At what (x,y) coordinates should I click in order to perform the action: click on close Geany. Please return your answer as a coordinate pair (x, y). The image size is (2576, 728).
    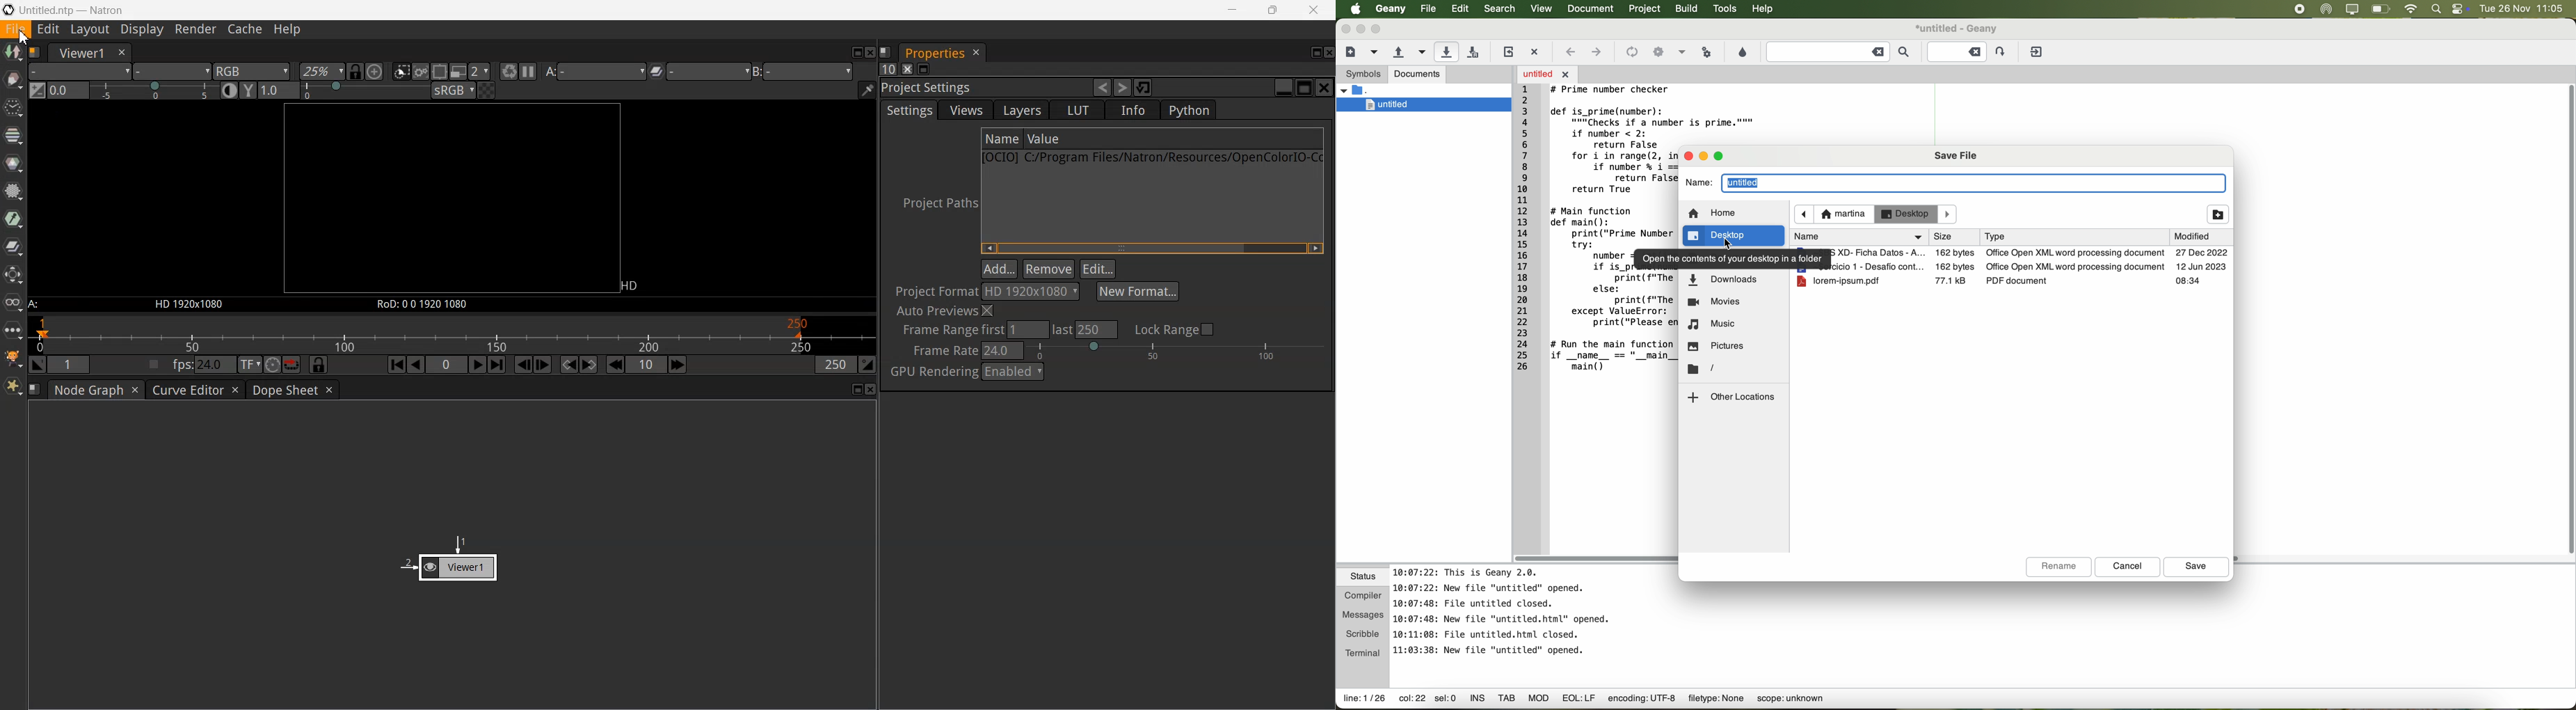
    Looking at the image, I should click on (1344, 27).